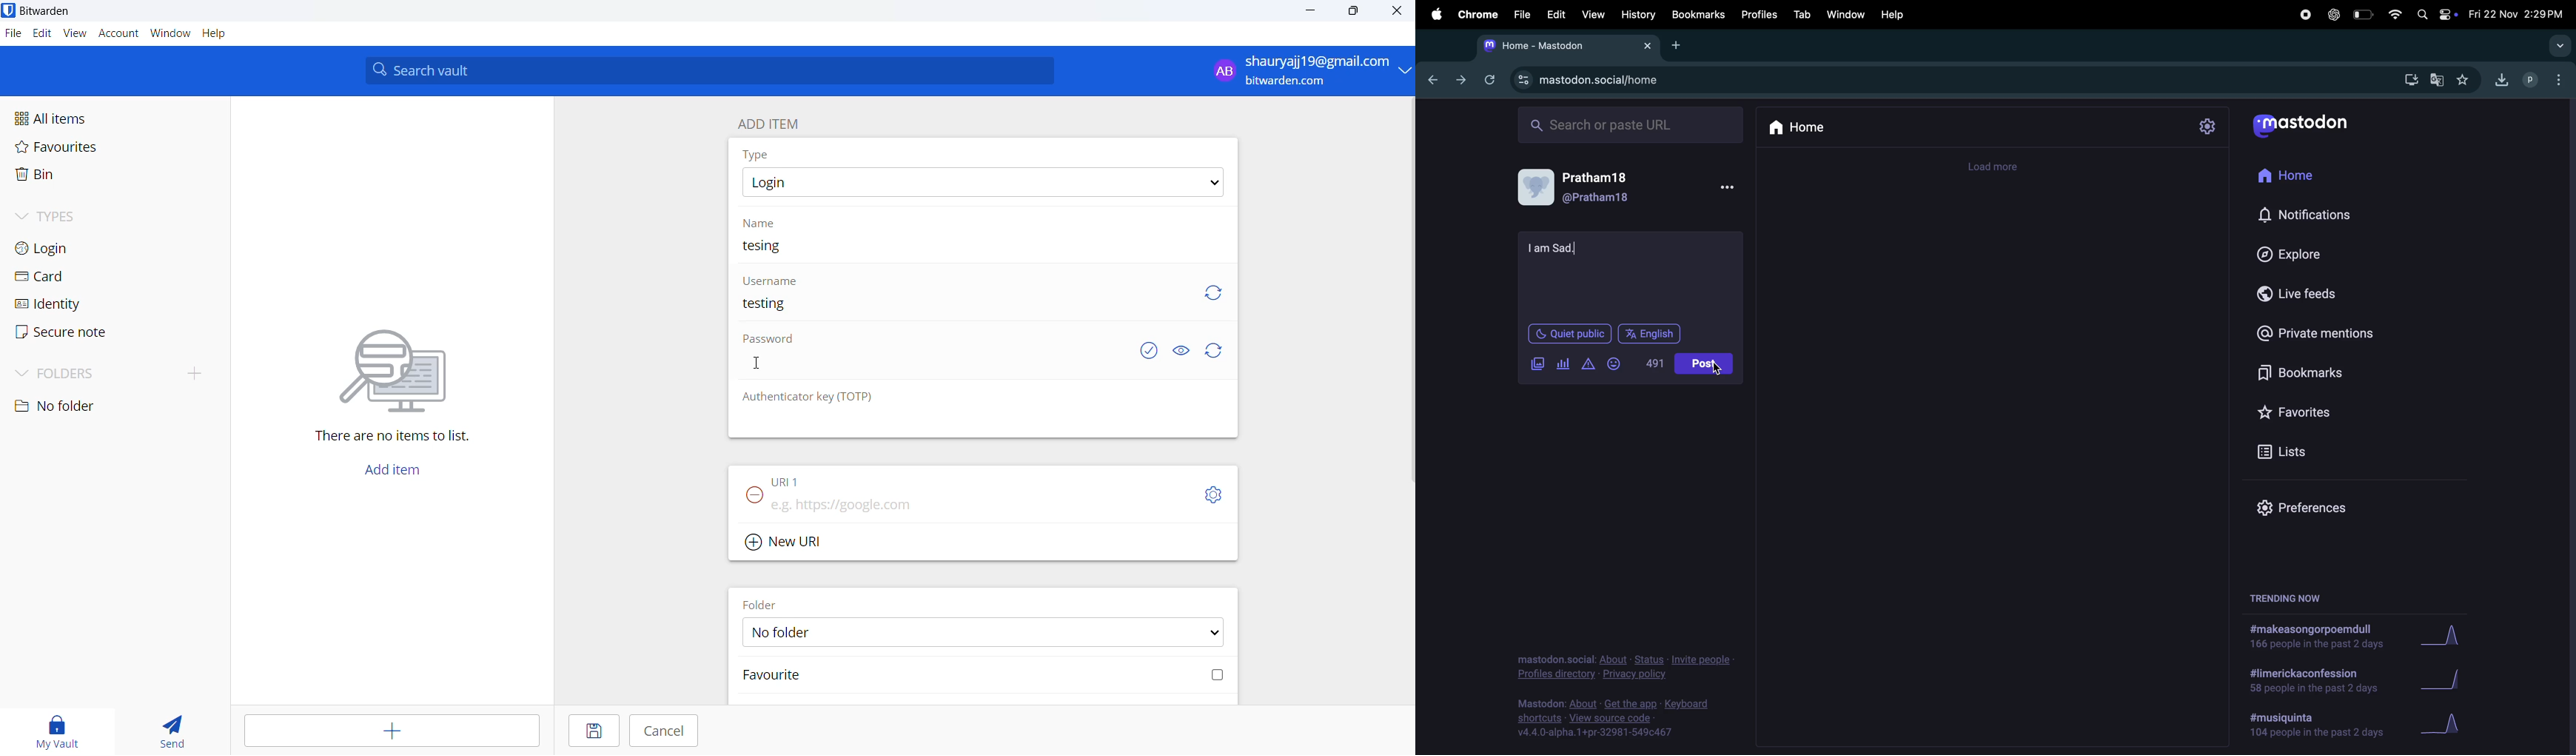 The width and height of the screenshot is (2576, 756). What do you see at coordinates (2365, 15) in the screenshot?
I see `battery` at bounding box center [2365, 15].